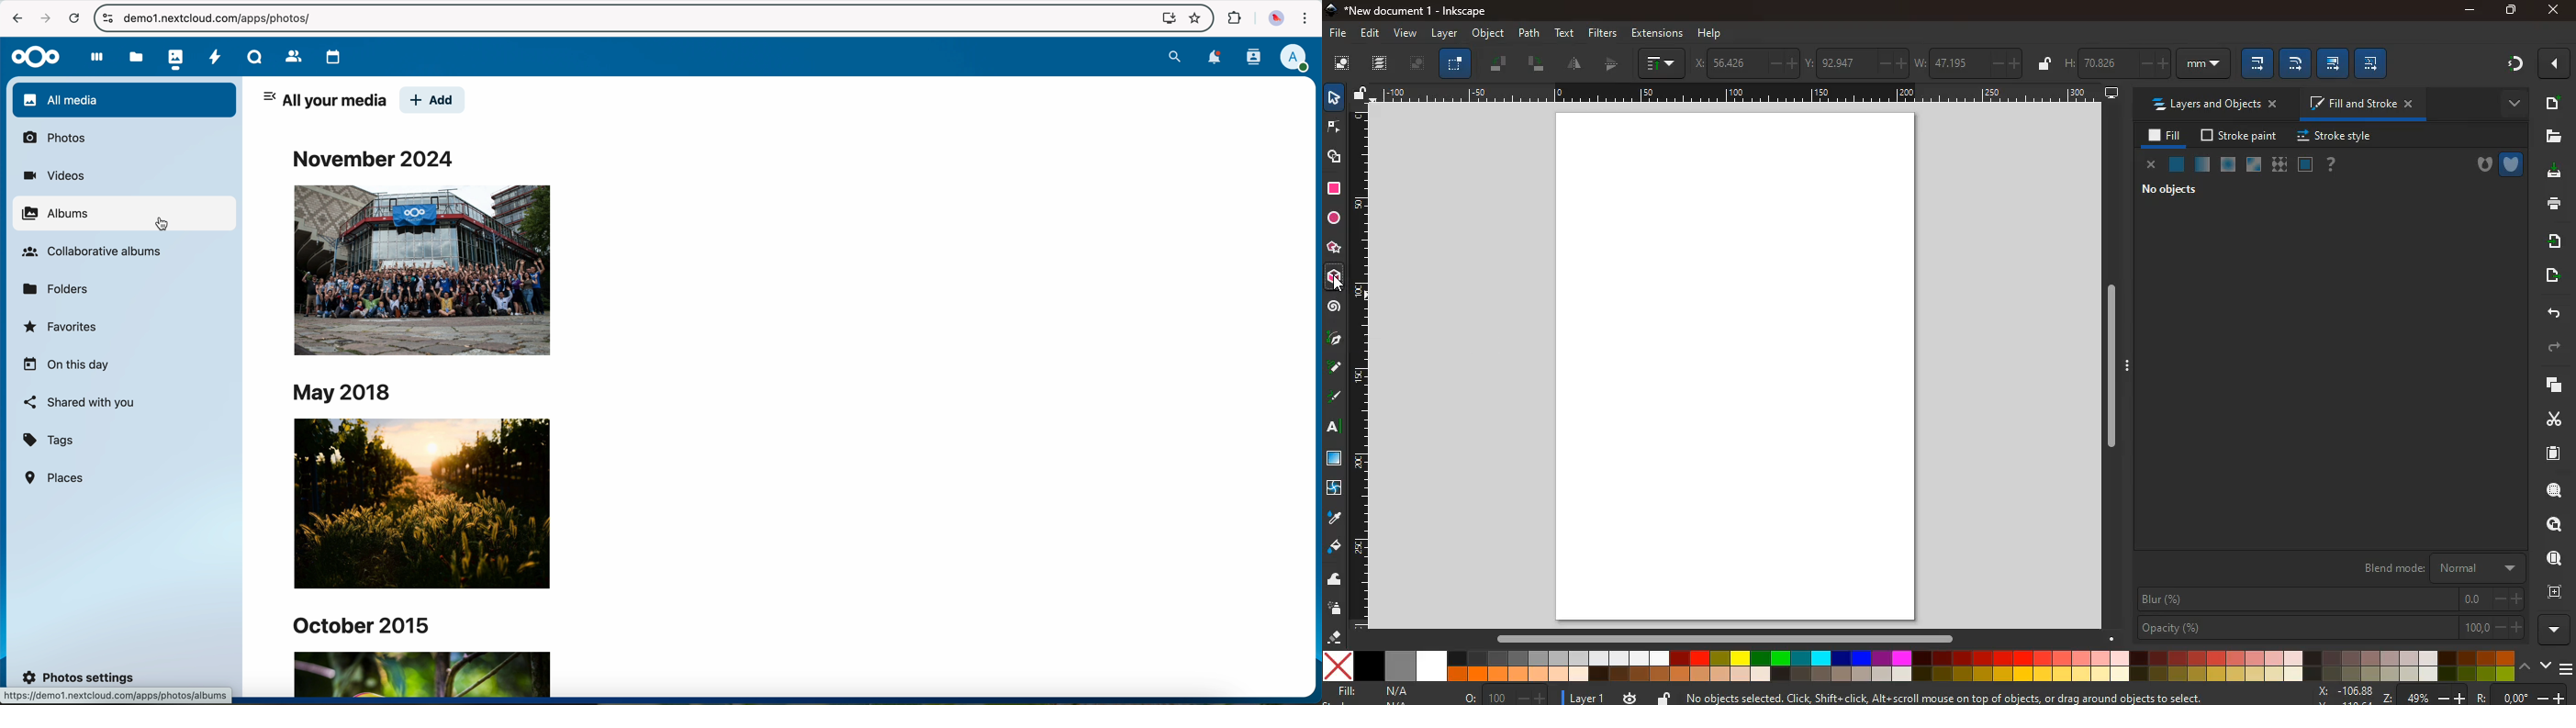 The image size is (2576, 728). Describe the element at coordinates (31, 56) in the screenshot. I see `Nextcloud logo` at that location.